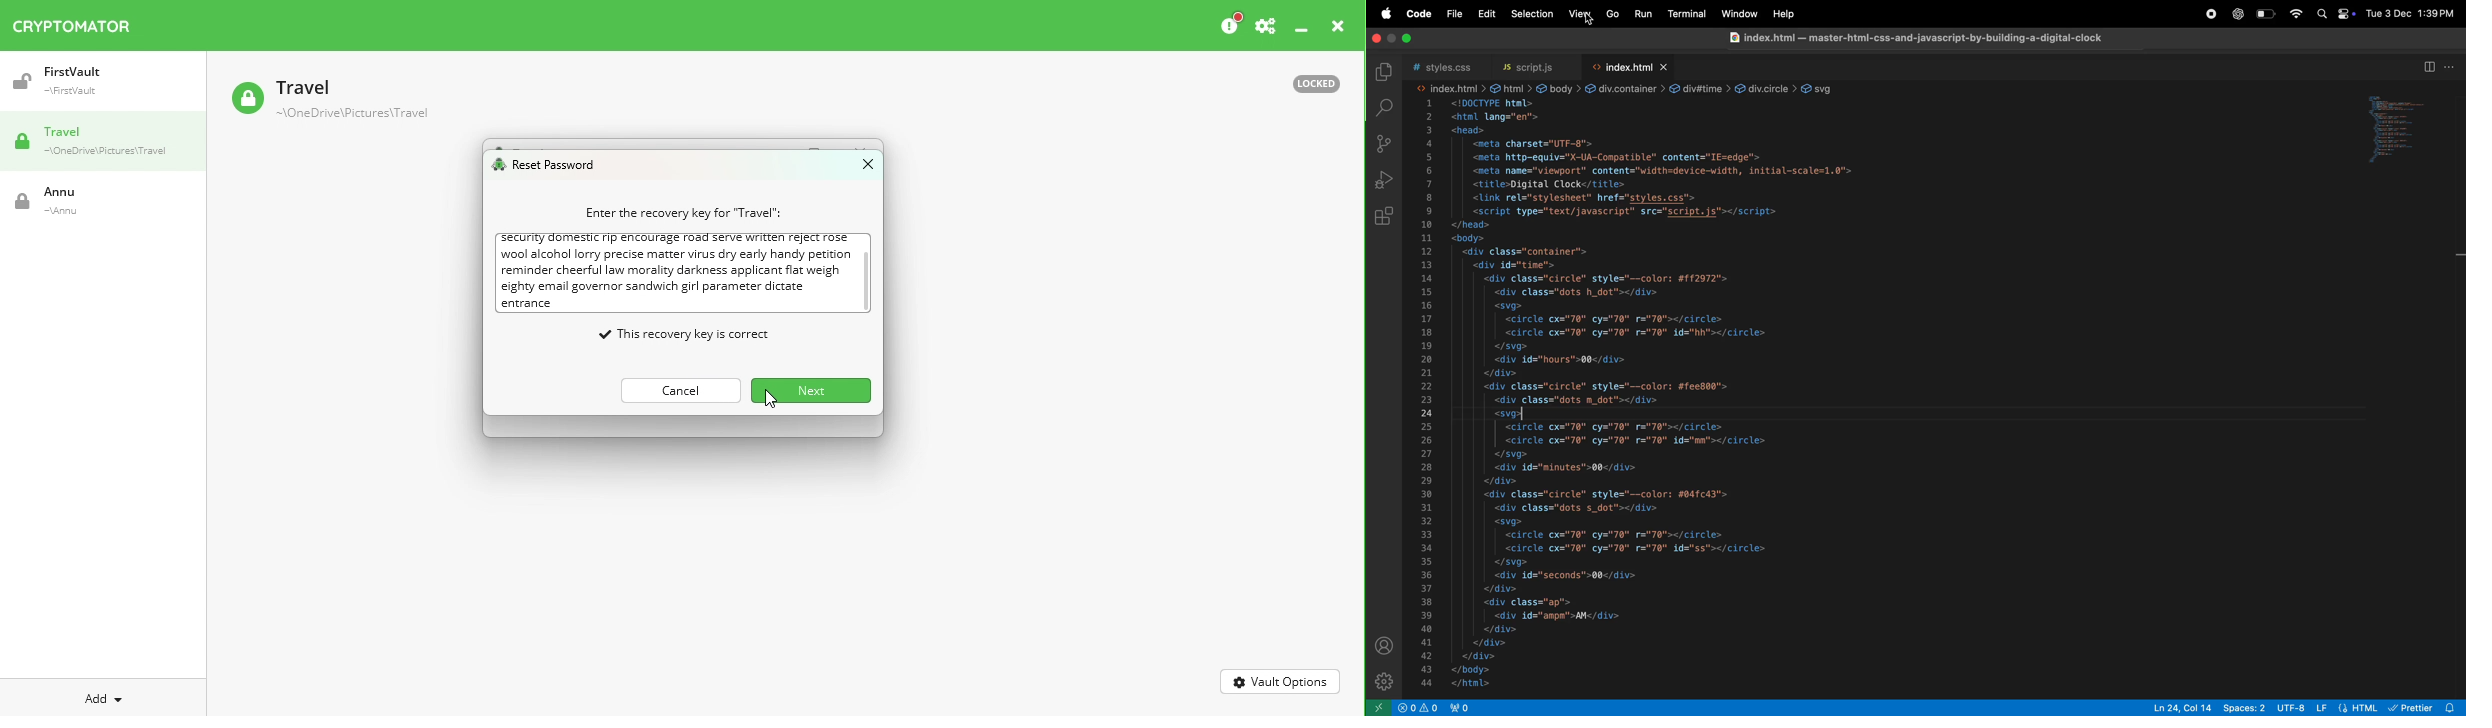  Describe the element at coordinates (93, 81) in the screenshot. I see `Vault` at that location.